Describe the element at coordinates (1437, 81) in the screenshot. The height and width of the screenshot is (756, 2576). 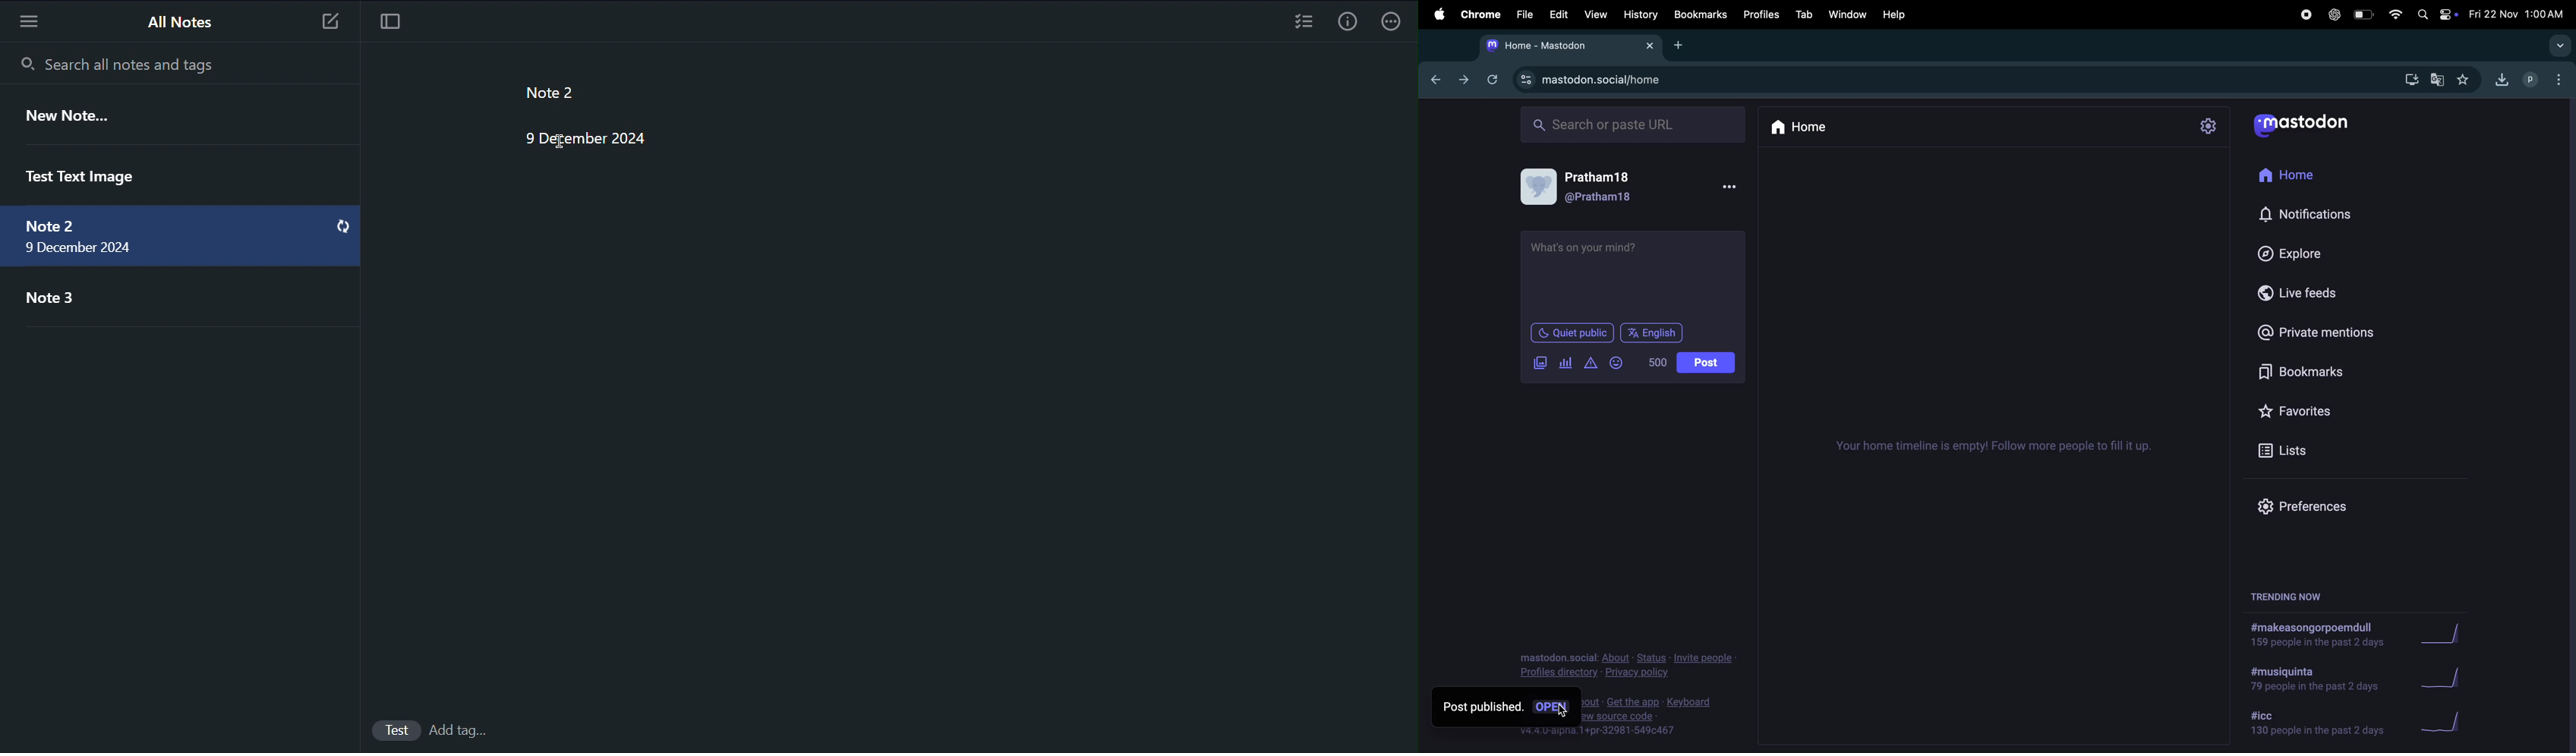
I see `previous tab` at that location.